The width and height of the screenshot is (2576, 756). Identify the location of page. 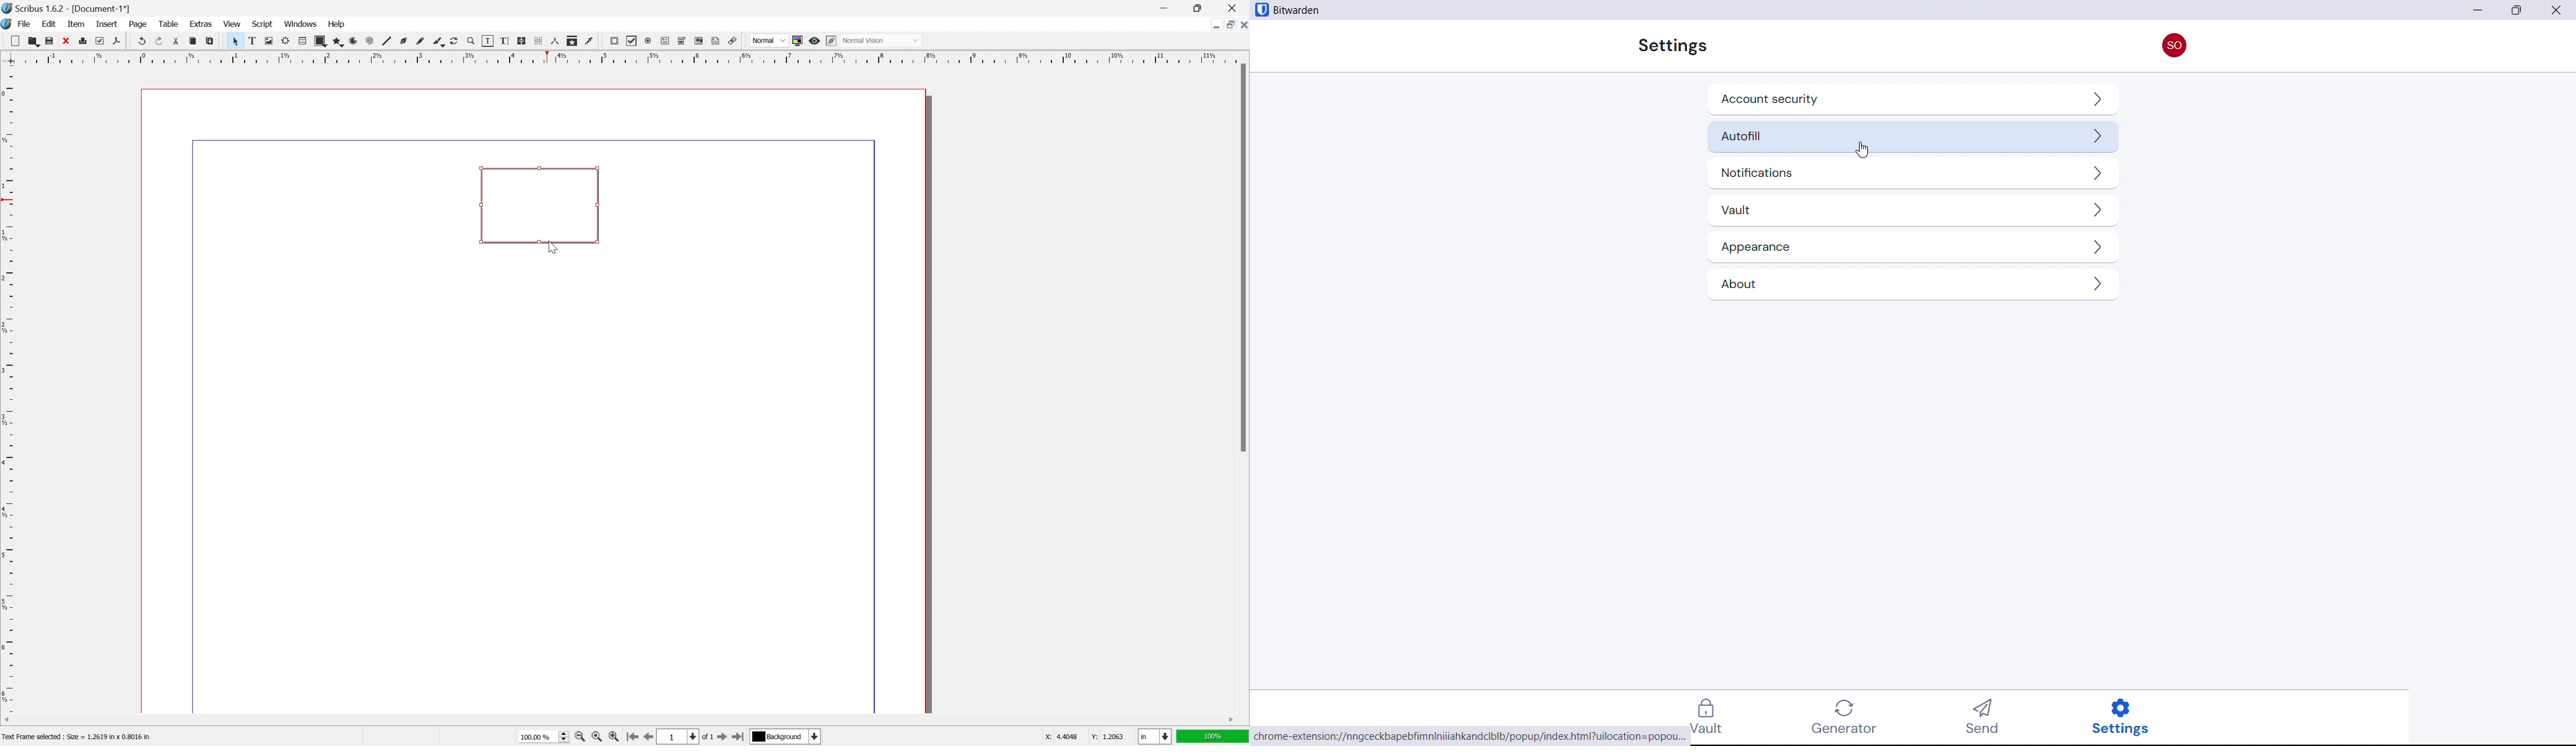
(138, 25).